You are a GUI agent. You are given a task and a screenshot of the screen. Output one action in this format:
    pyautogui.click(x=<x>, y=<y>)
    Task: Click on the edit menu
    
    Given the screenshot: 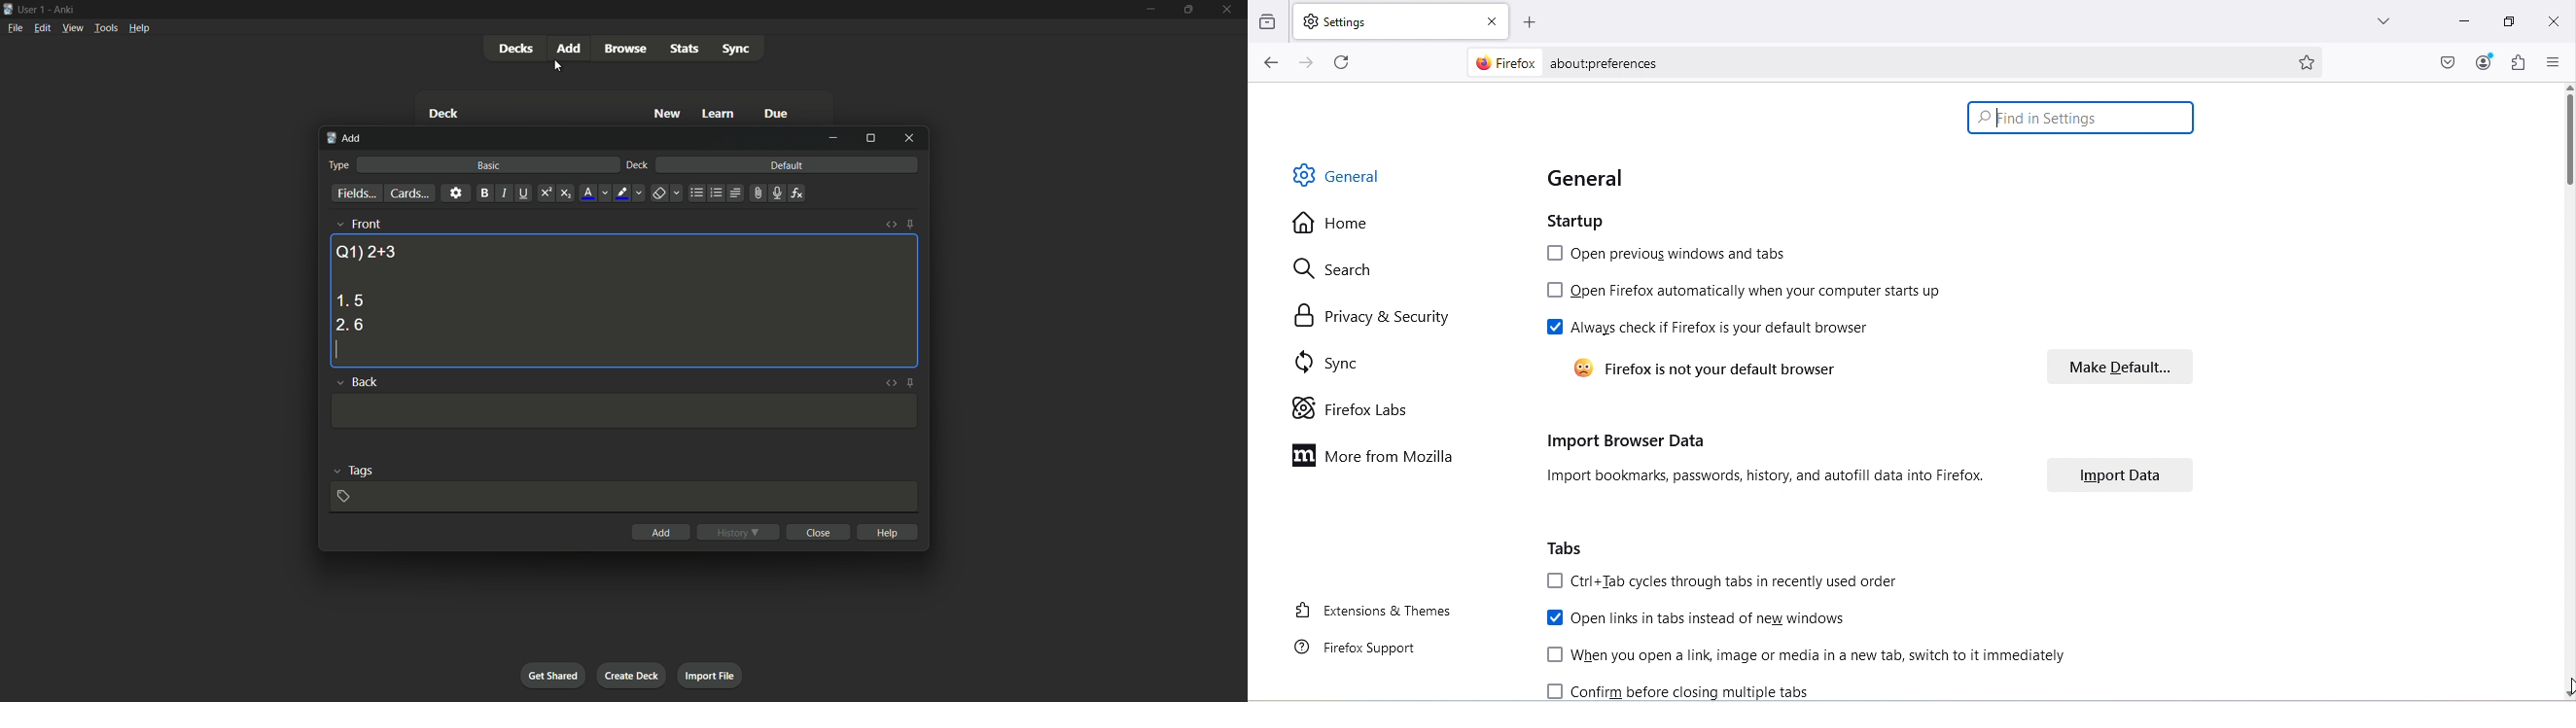 What is the action you would take?
    pyautogui.click(x=43, y=27)
    